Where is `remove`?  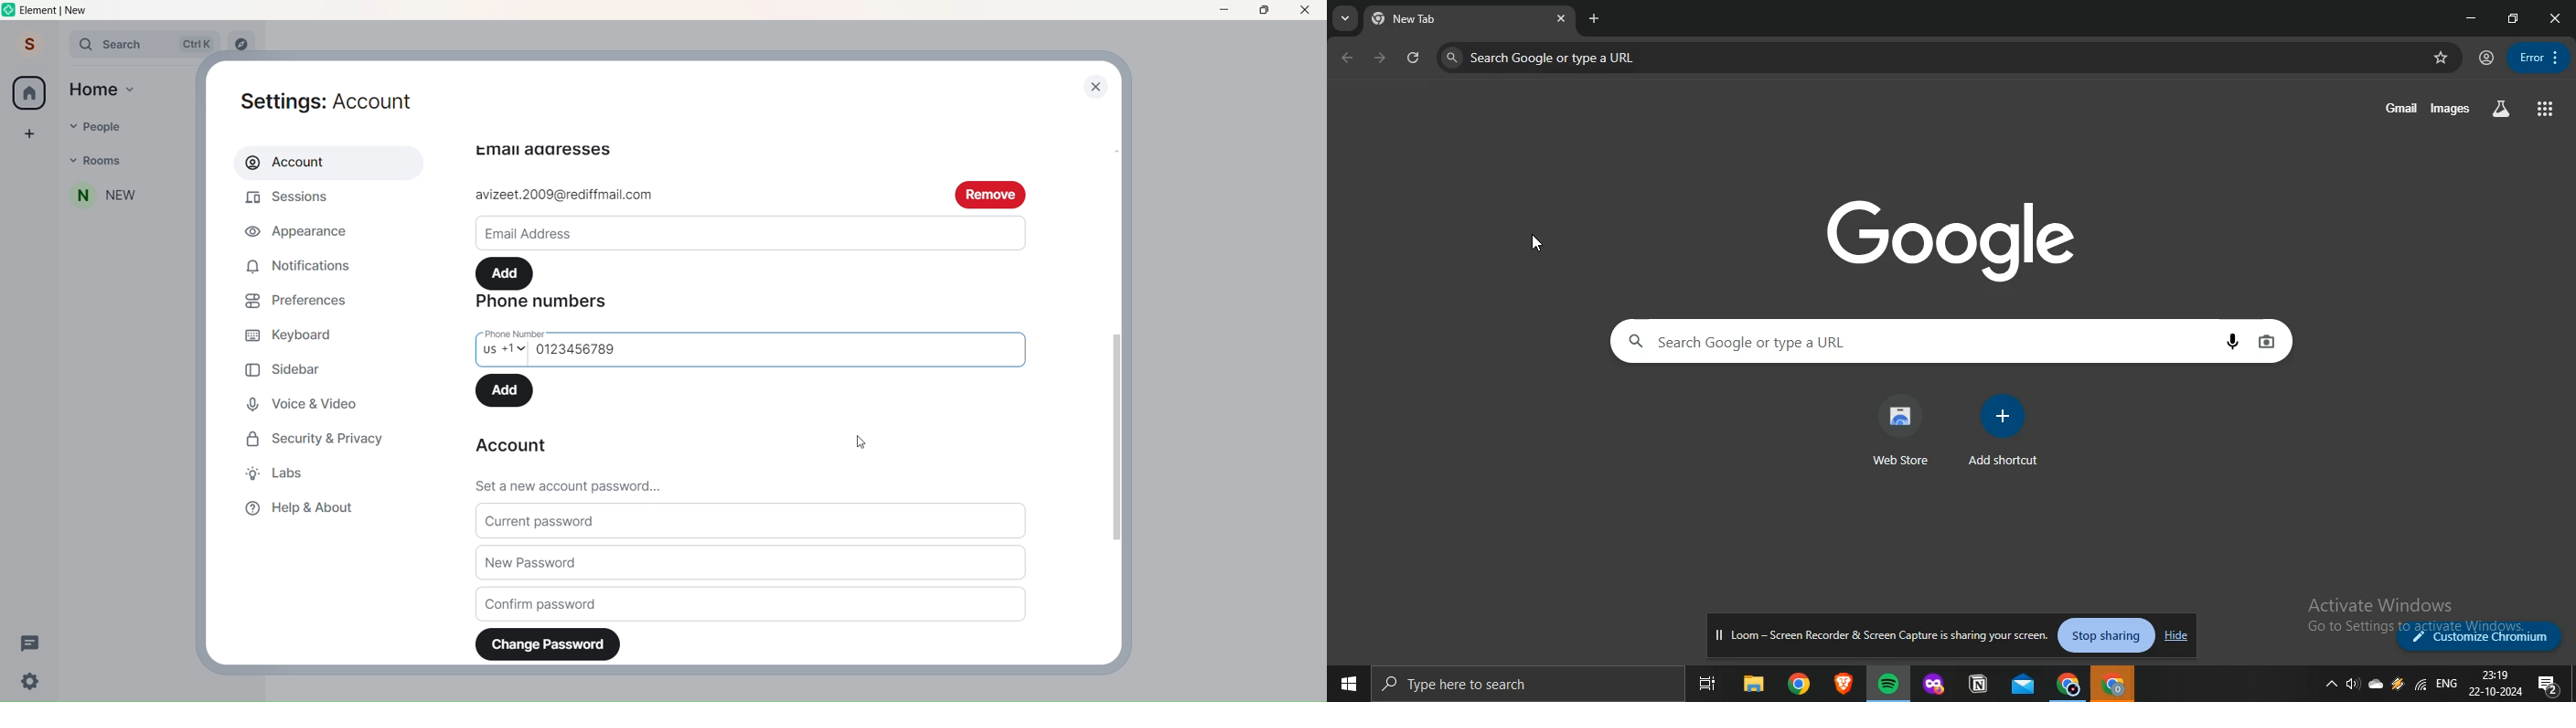
remove is located at coordinates (991, 193).